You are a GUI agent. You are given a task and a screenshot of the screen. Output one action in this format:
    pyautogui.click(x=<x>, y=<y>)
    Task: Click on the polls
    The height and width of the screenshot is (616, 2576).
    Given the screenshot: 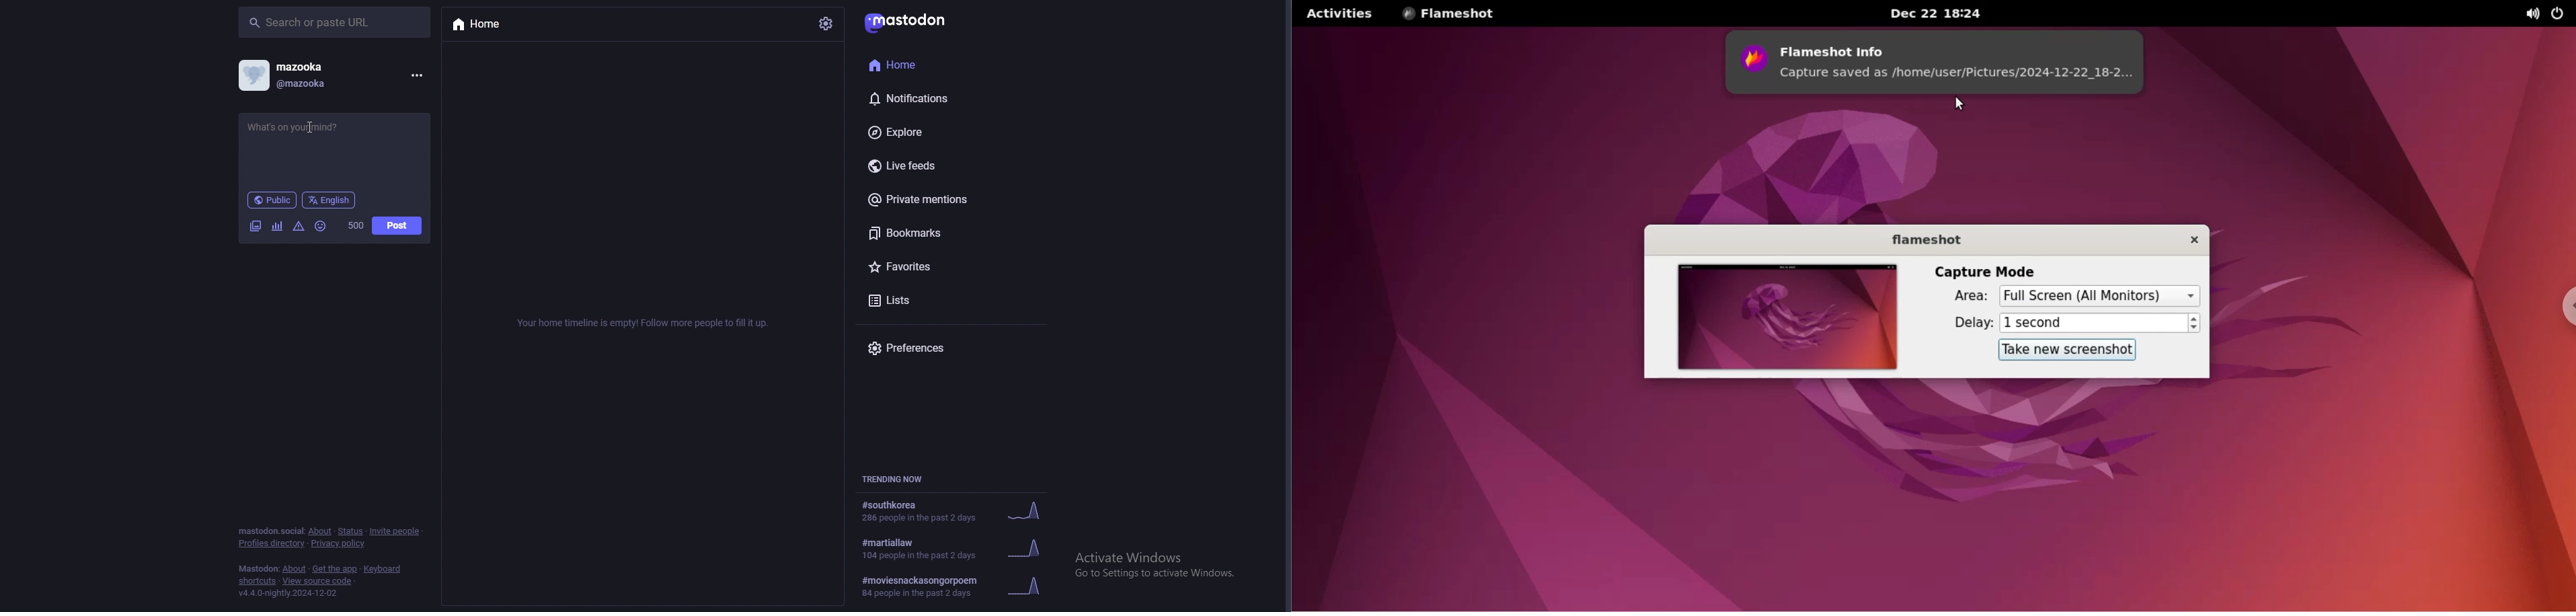 What is the action you would take?
    pyautogui.click(x=278, y=227)
    